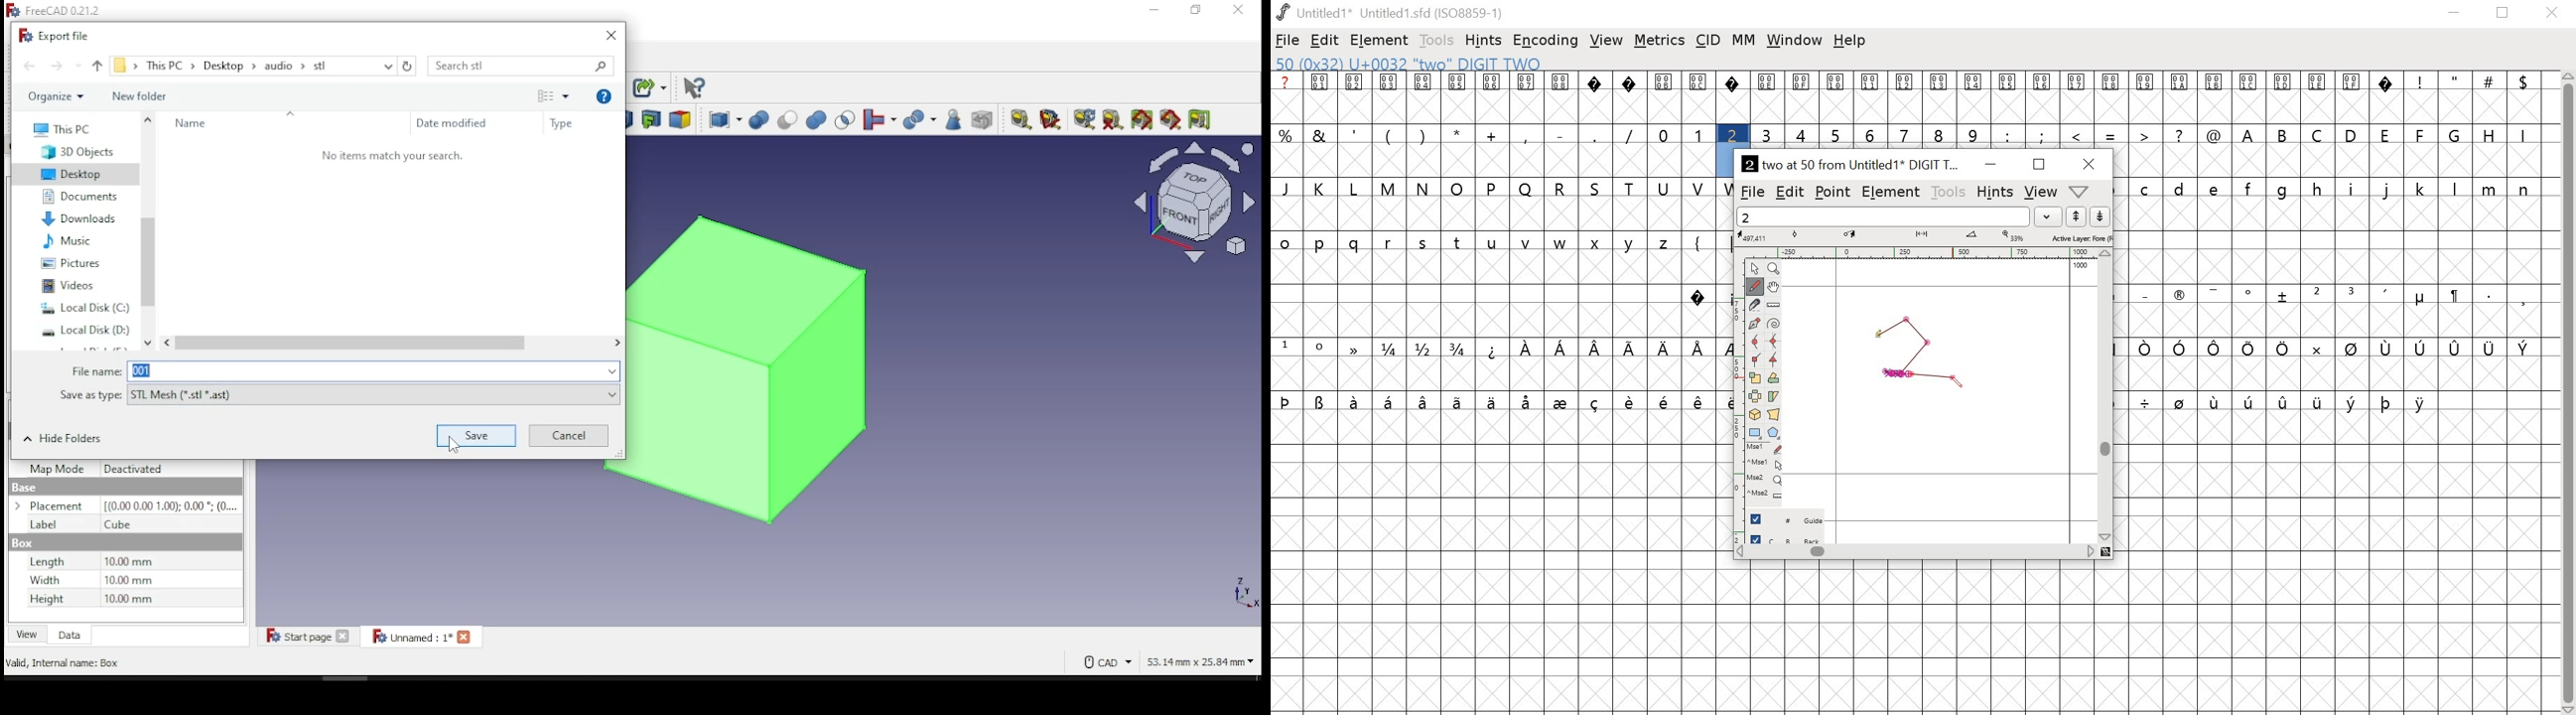 The width and height of the screenshot is (2576, 728). What do you see at coordinates (1789, 518) in the screenshot?
I see `guide` at bounding box center [1789, 518].